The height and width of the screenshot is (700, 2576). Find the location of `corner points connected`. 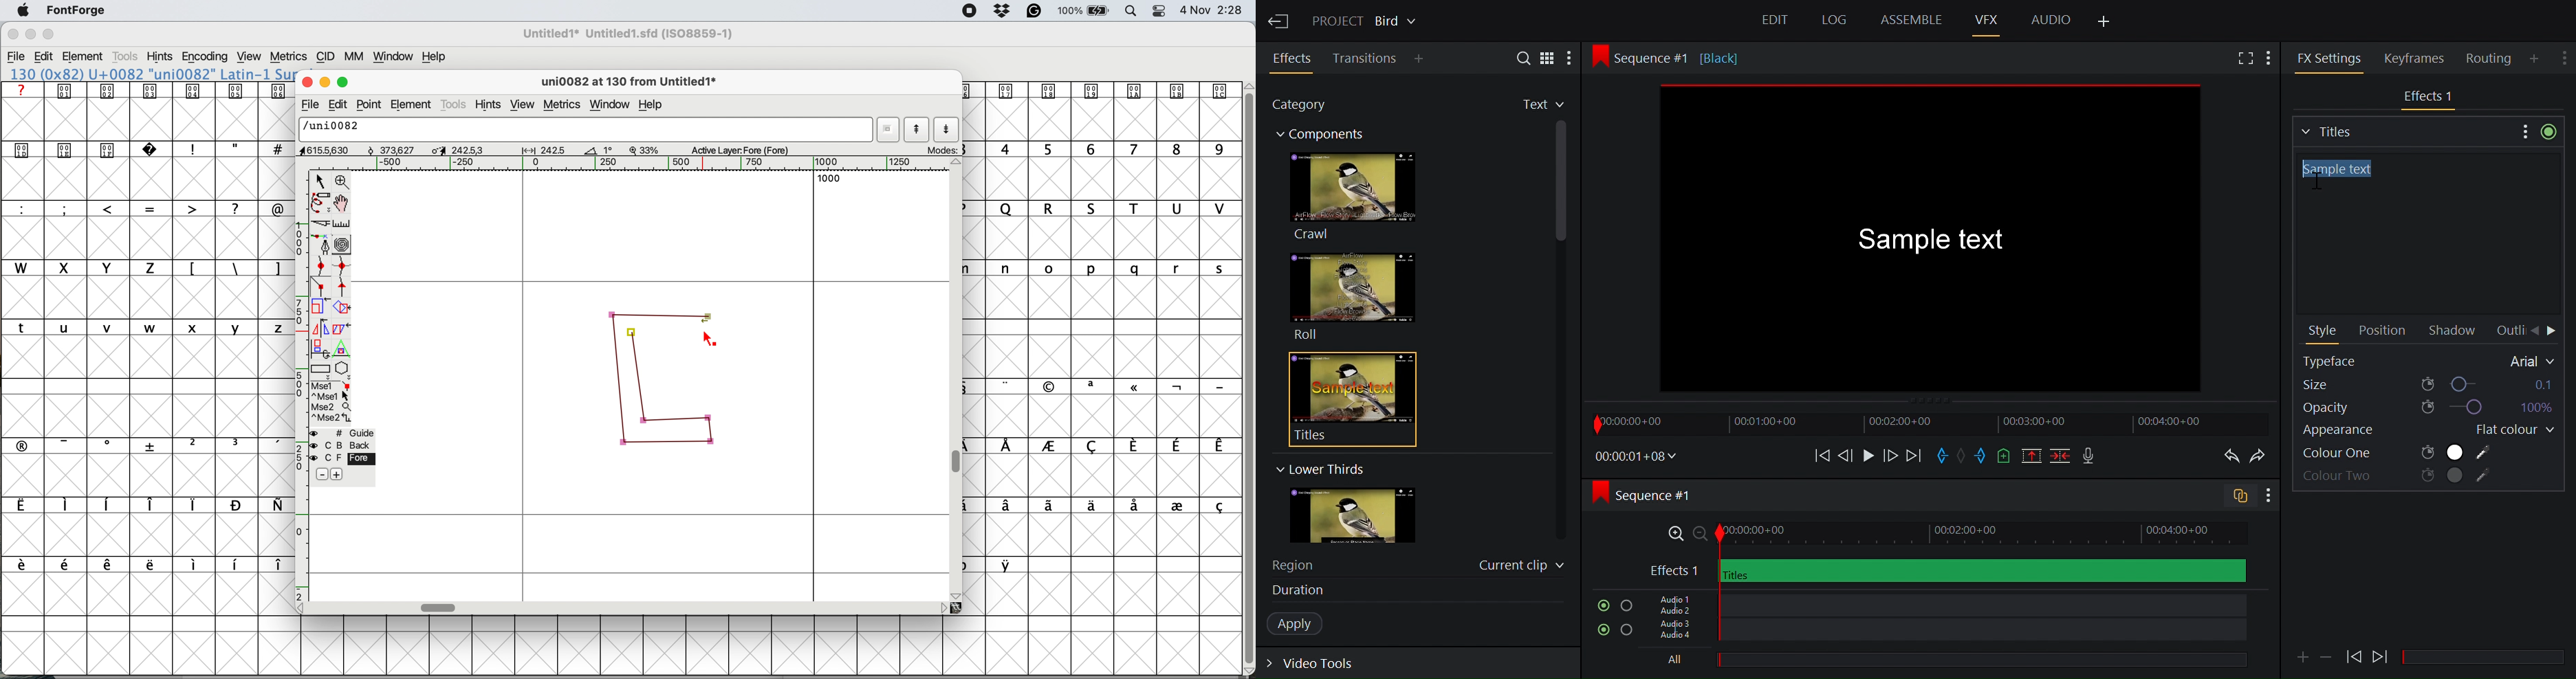

corner points connected is located at coordinates (662, 444).